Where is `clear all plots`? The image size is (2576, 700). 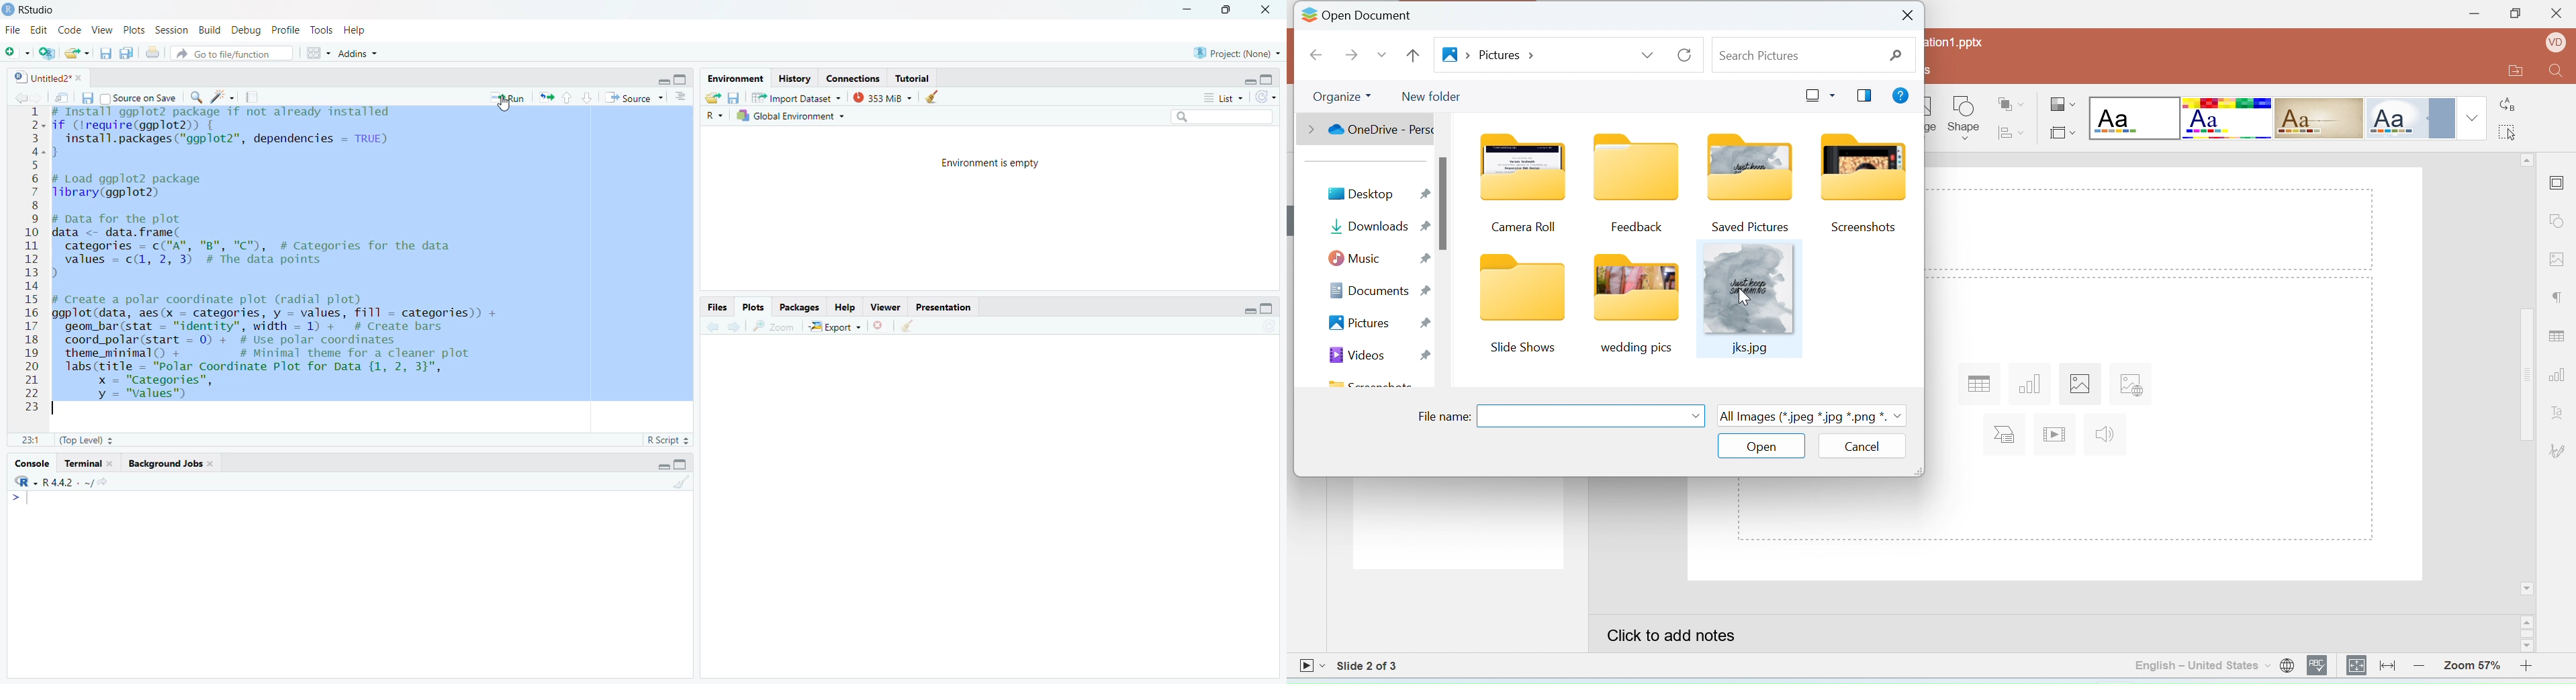 clear all plots is located at coordinates (911, 328).